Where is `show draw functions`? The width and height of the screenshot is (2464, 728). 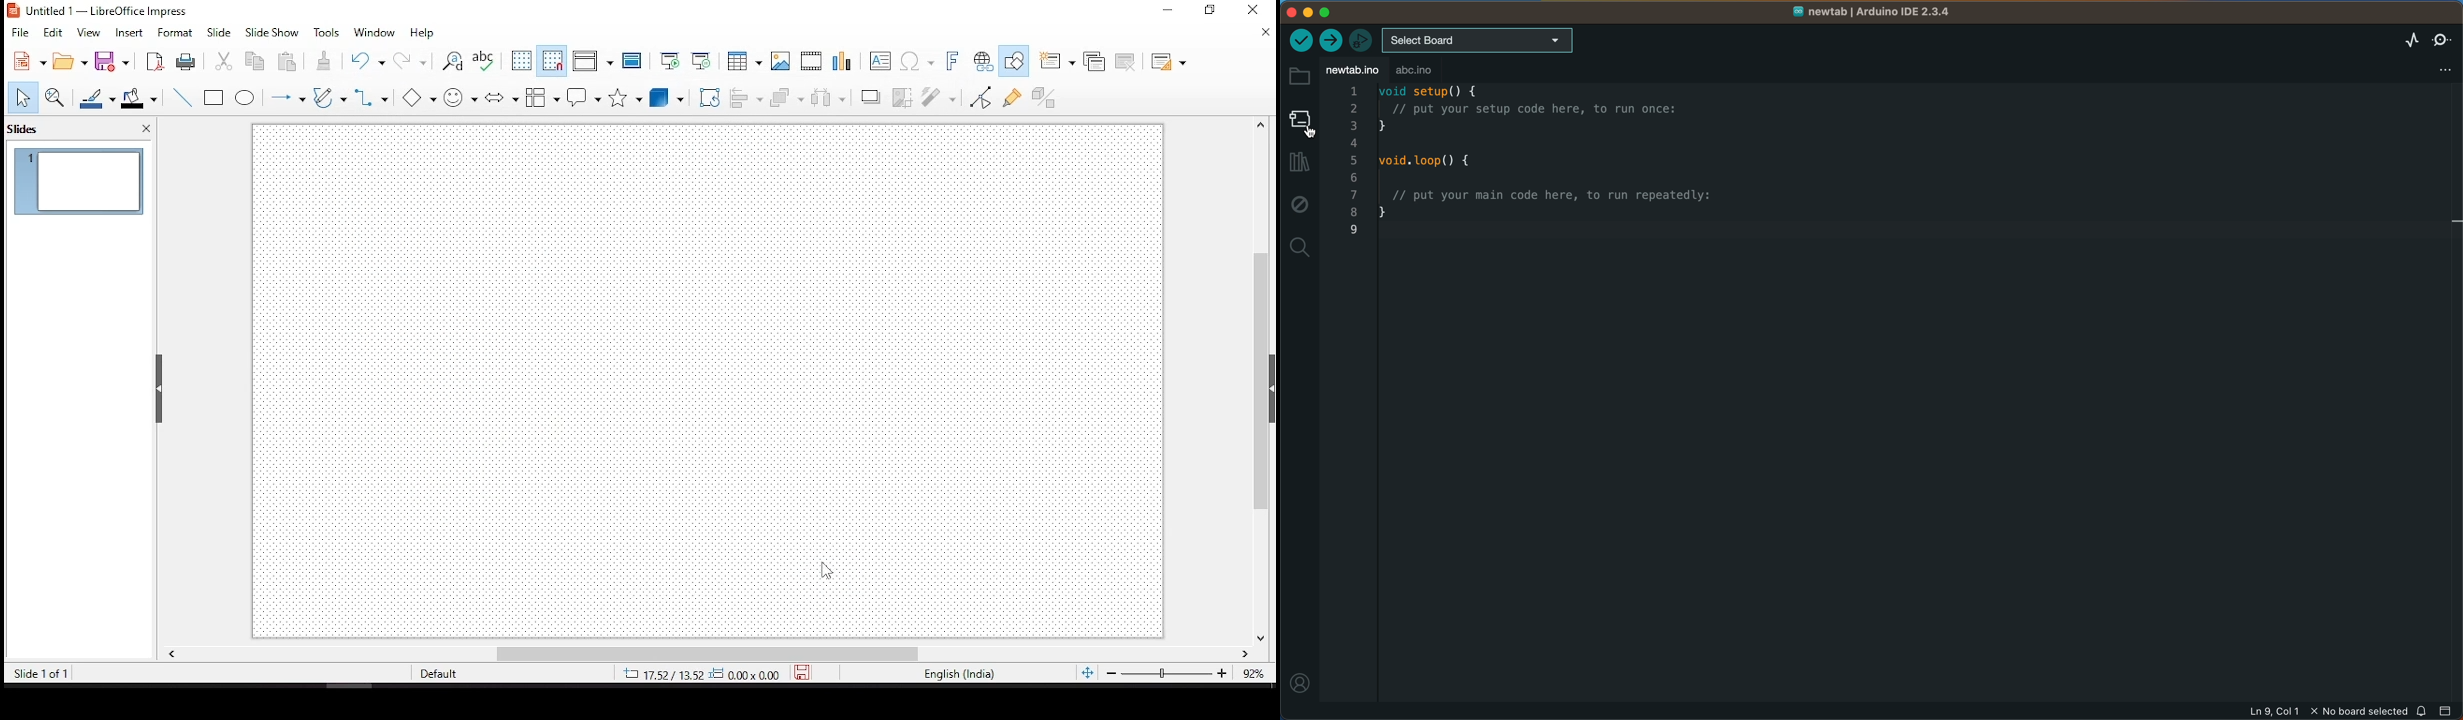 show draw functions is located at coordinates (1015, 59).